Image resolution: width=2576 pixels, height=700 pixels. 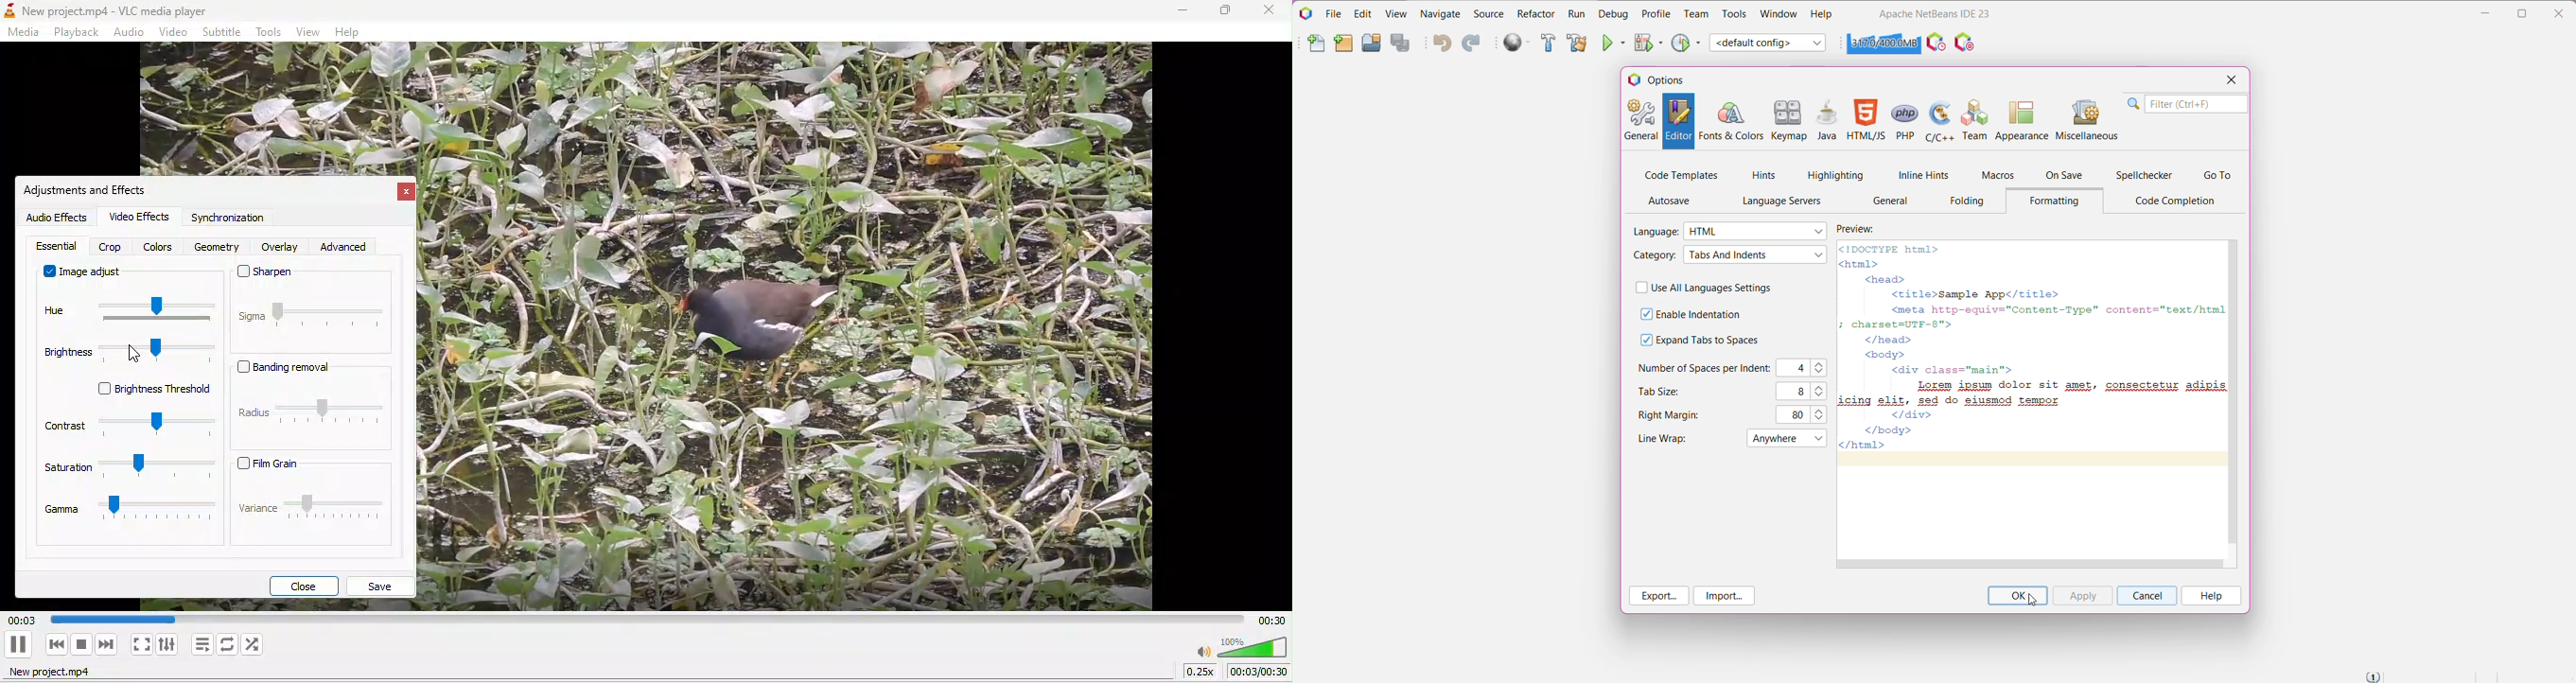 What do you see at coordinates (278, 248) in the screenshot?
I see `overlay` at bounding box center [278, 248].